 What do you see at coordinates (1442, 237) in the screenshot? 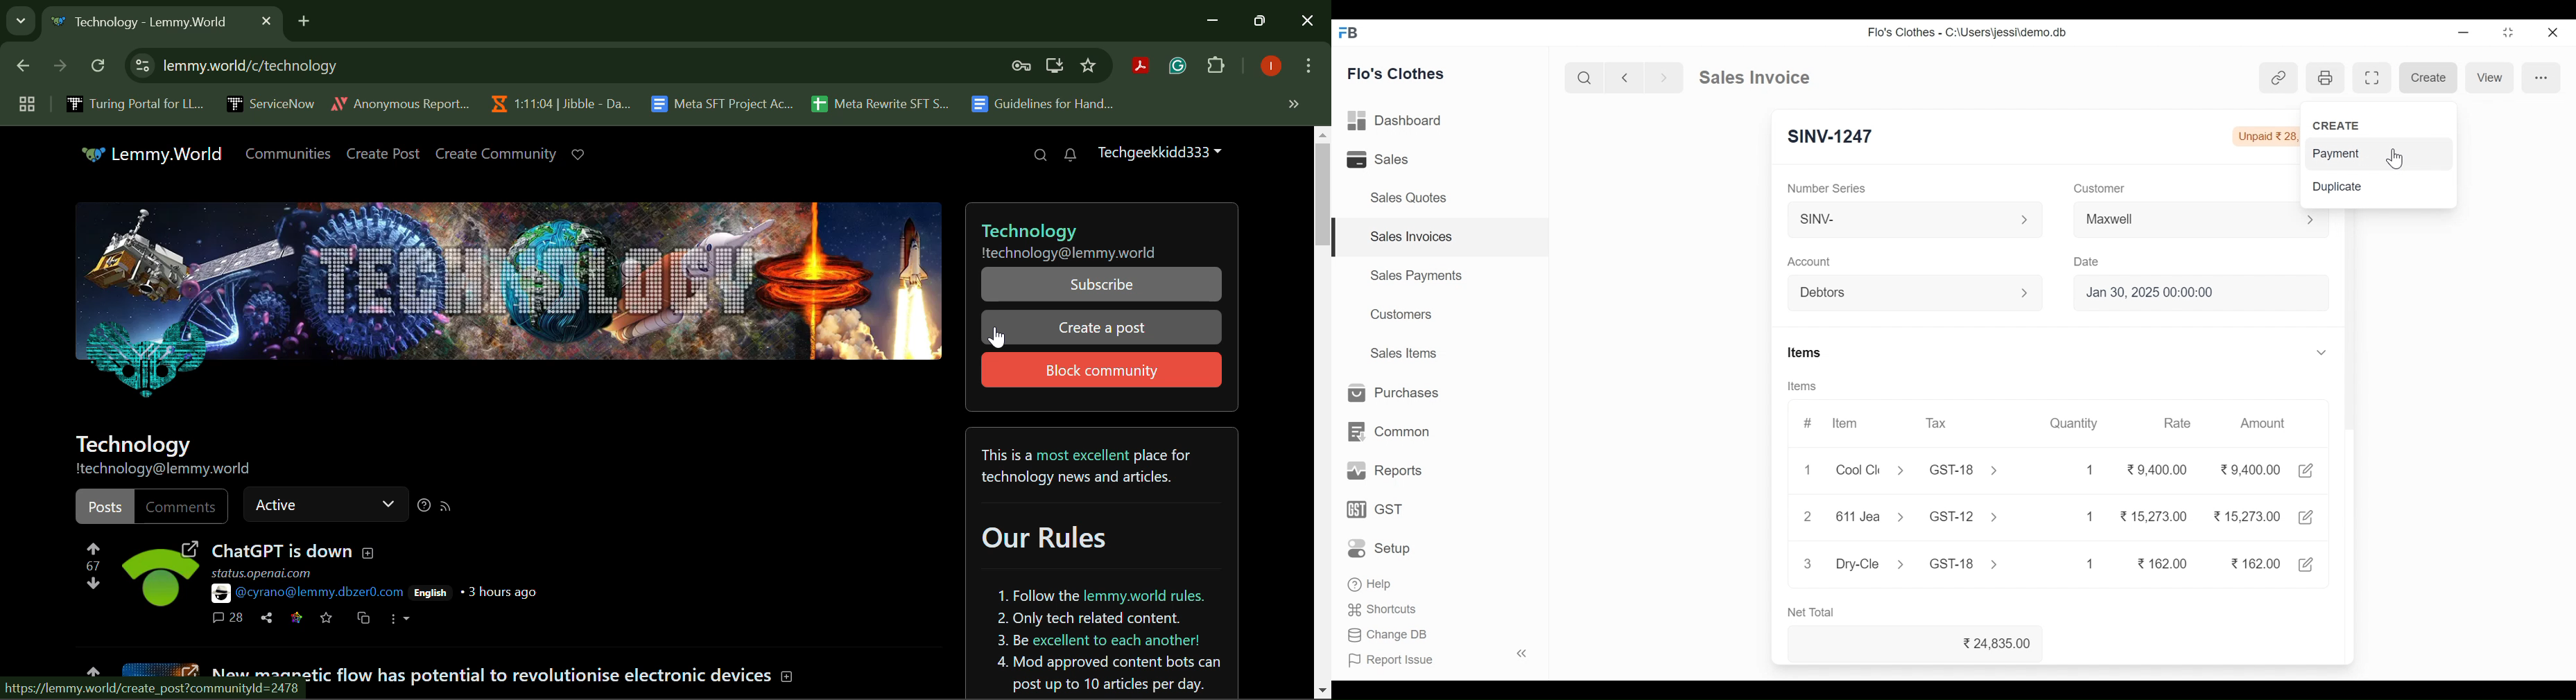
I see `Sales Invoices` at bounding box center [1442, 237].